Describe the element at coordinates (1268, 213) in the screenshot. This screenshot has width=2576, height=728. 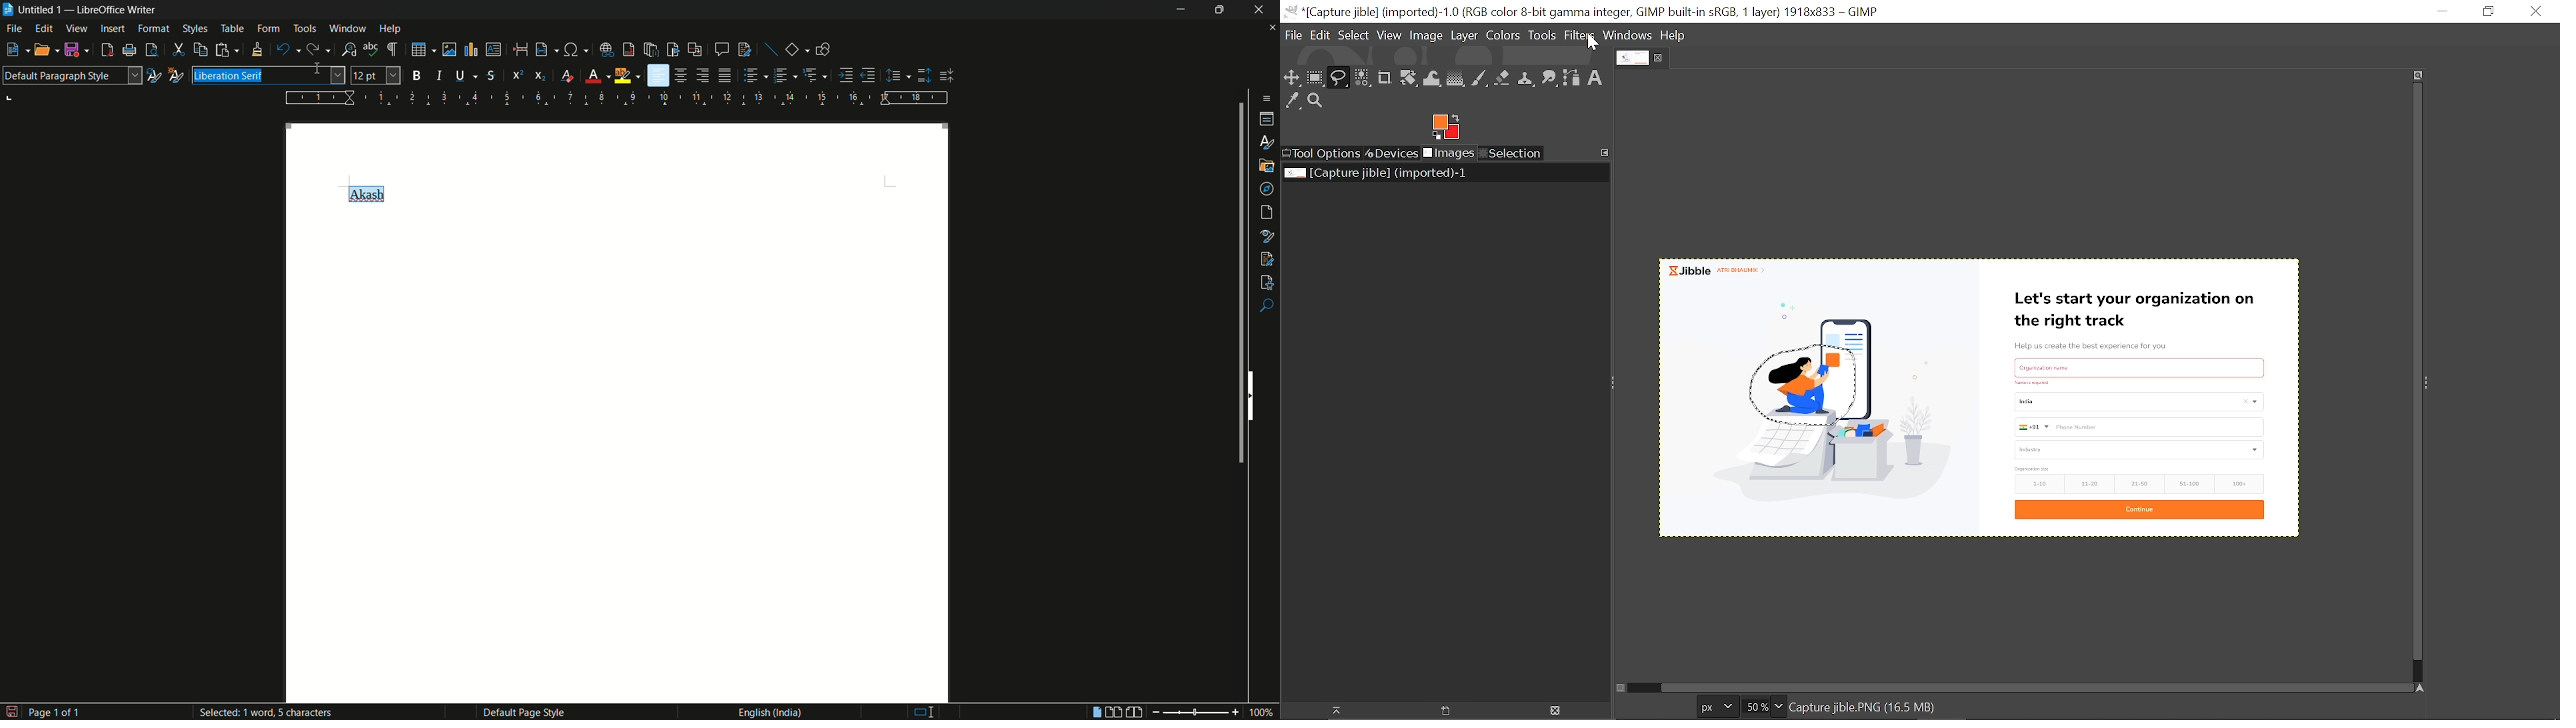
I see `page` at that location.